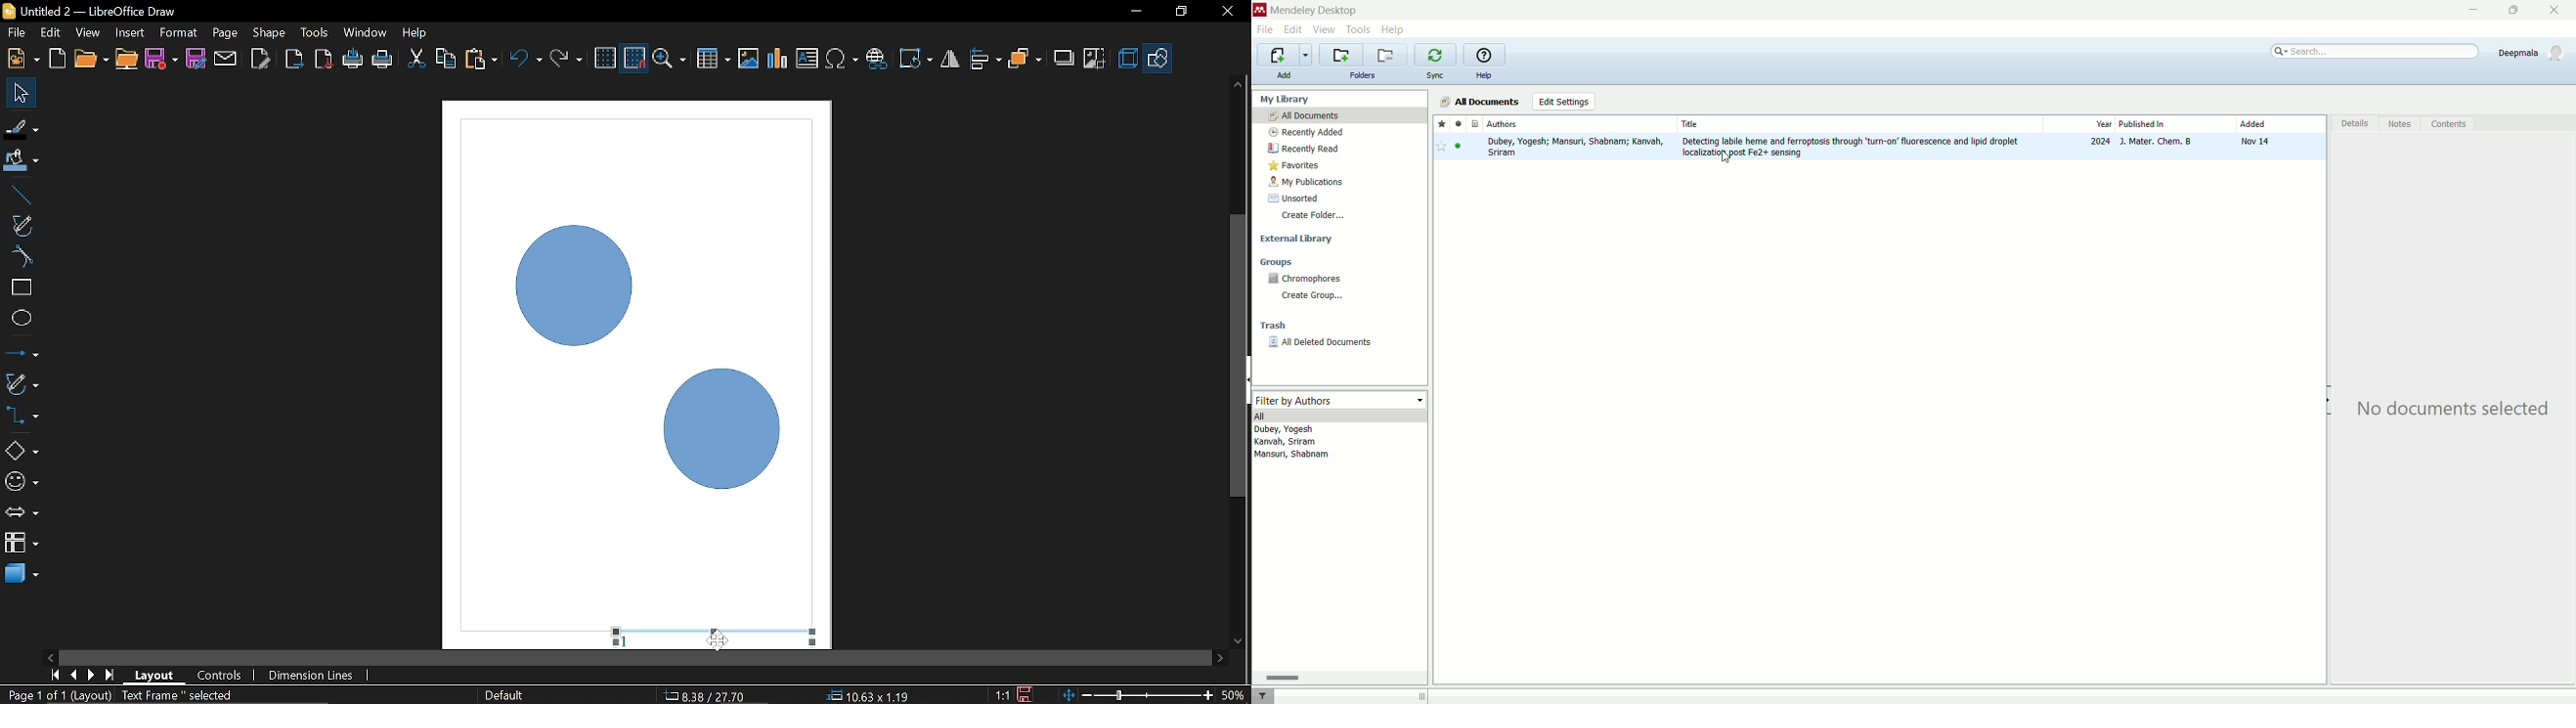  I want to click on notes, so click(2403, 124).